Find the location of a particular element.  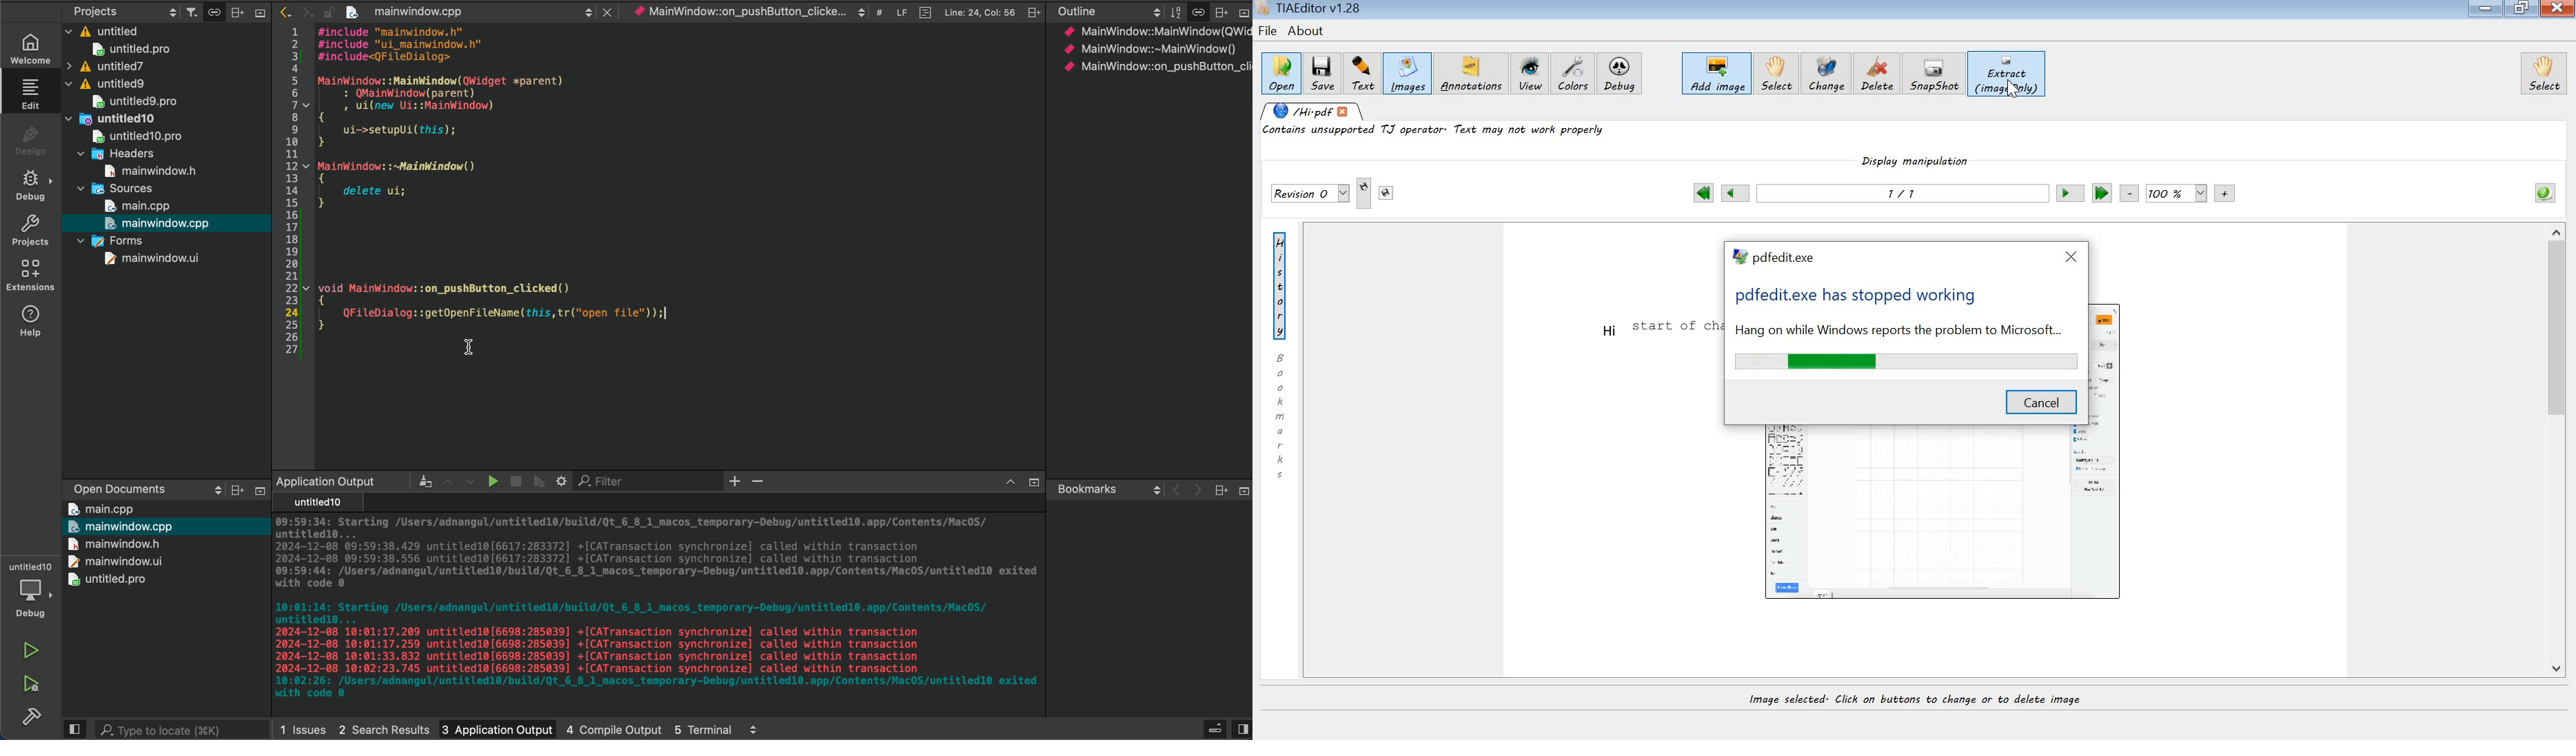

build is located at coordinates (27, 722).